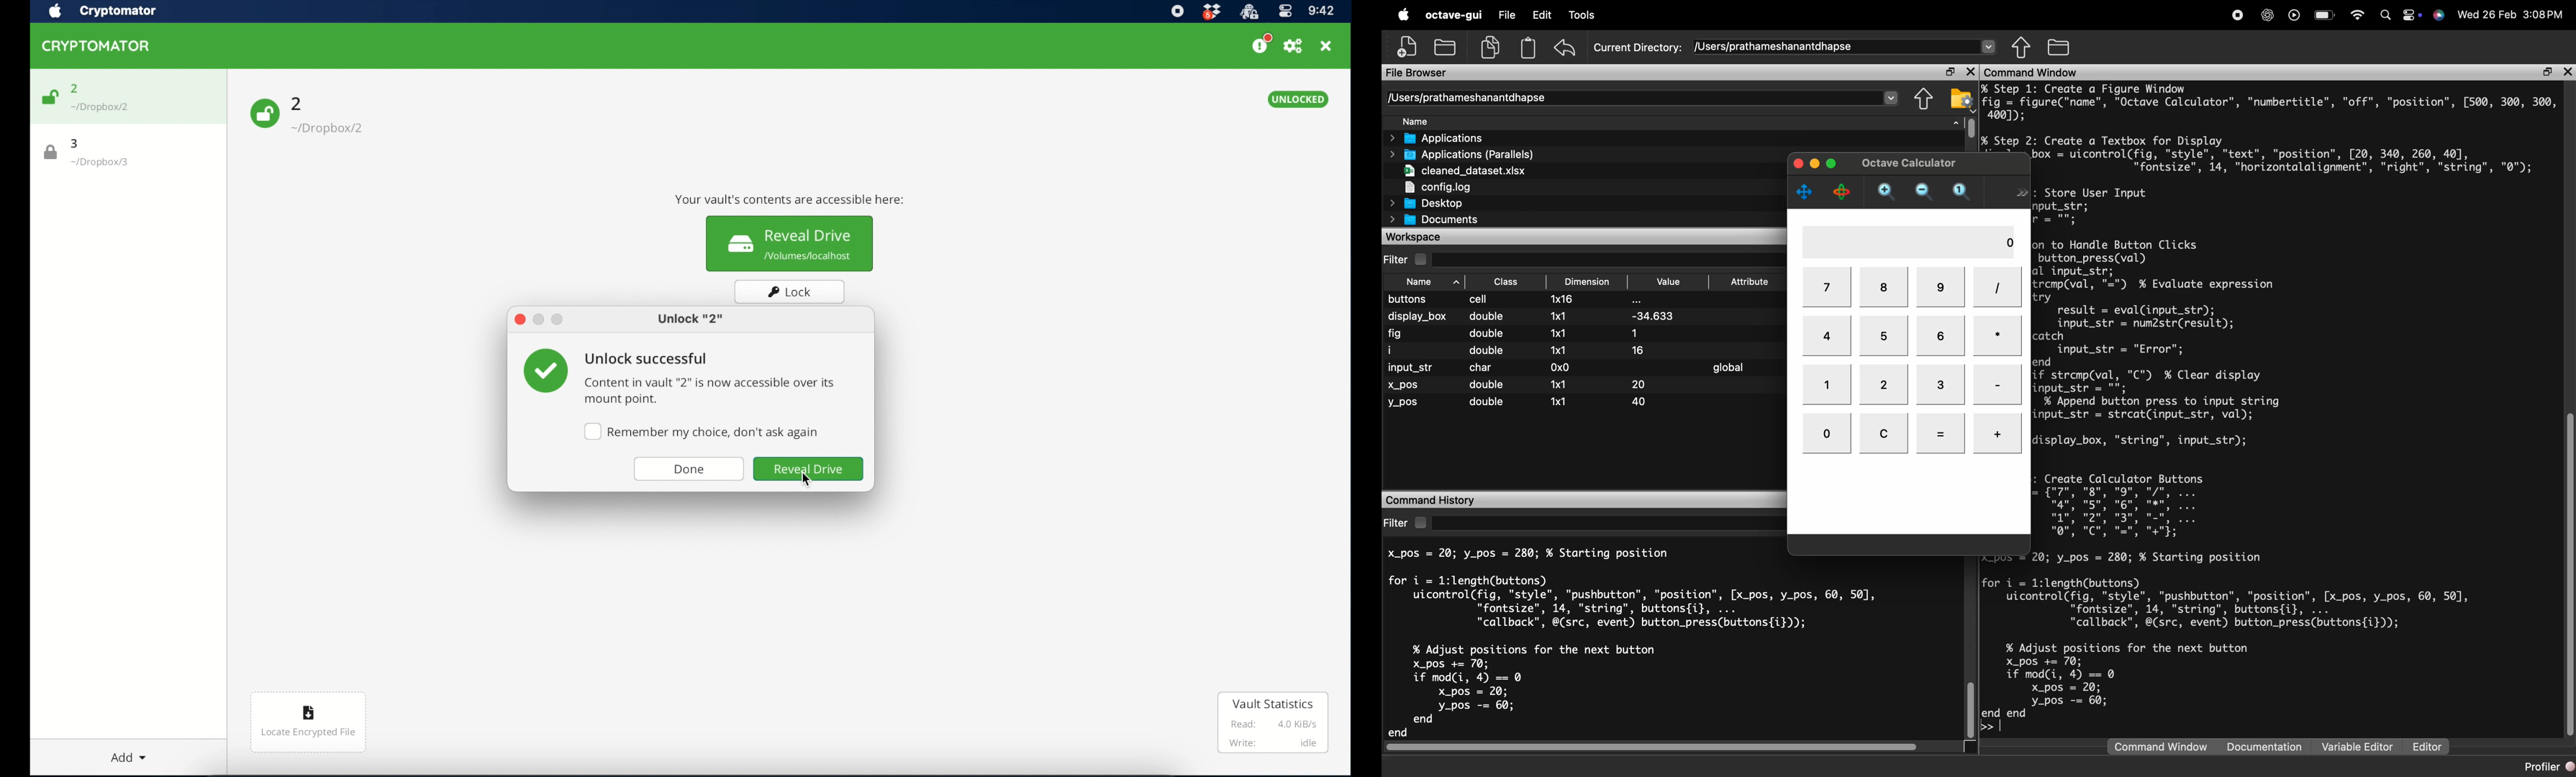  I want to click on horizontal scrollbar, so click(1651, 747).